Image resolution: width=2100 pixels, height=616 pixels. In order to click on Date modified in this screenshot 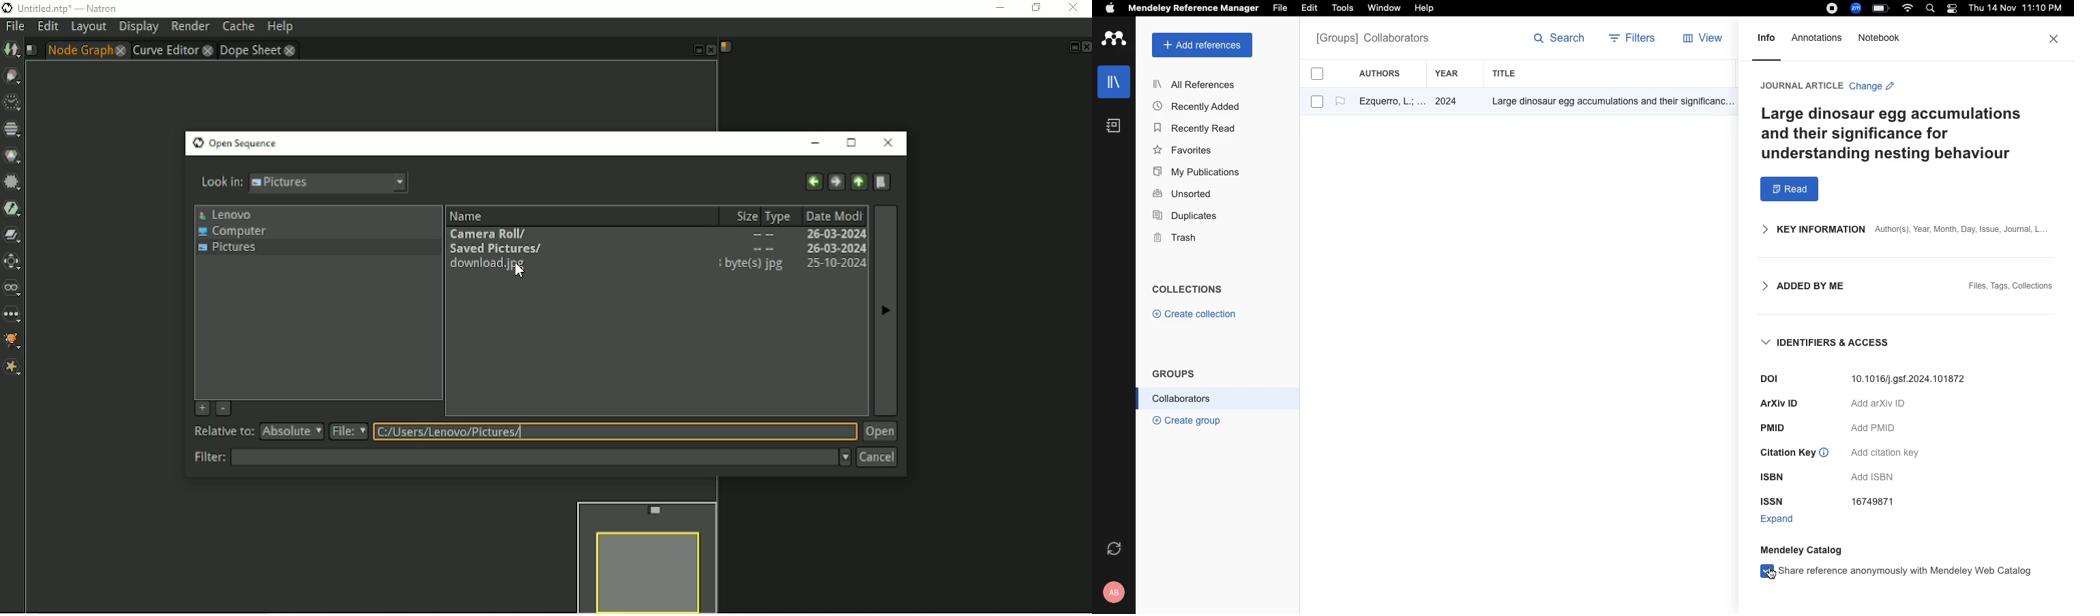, I will do `click(833, 214)`.